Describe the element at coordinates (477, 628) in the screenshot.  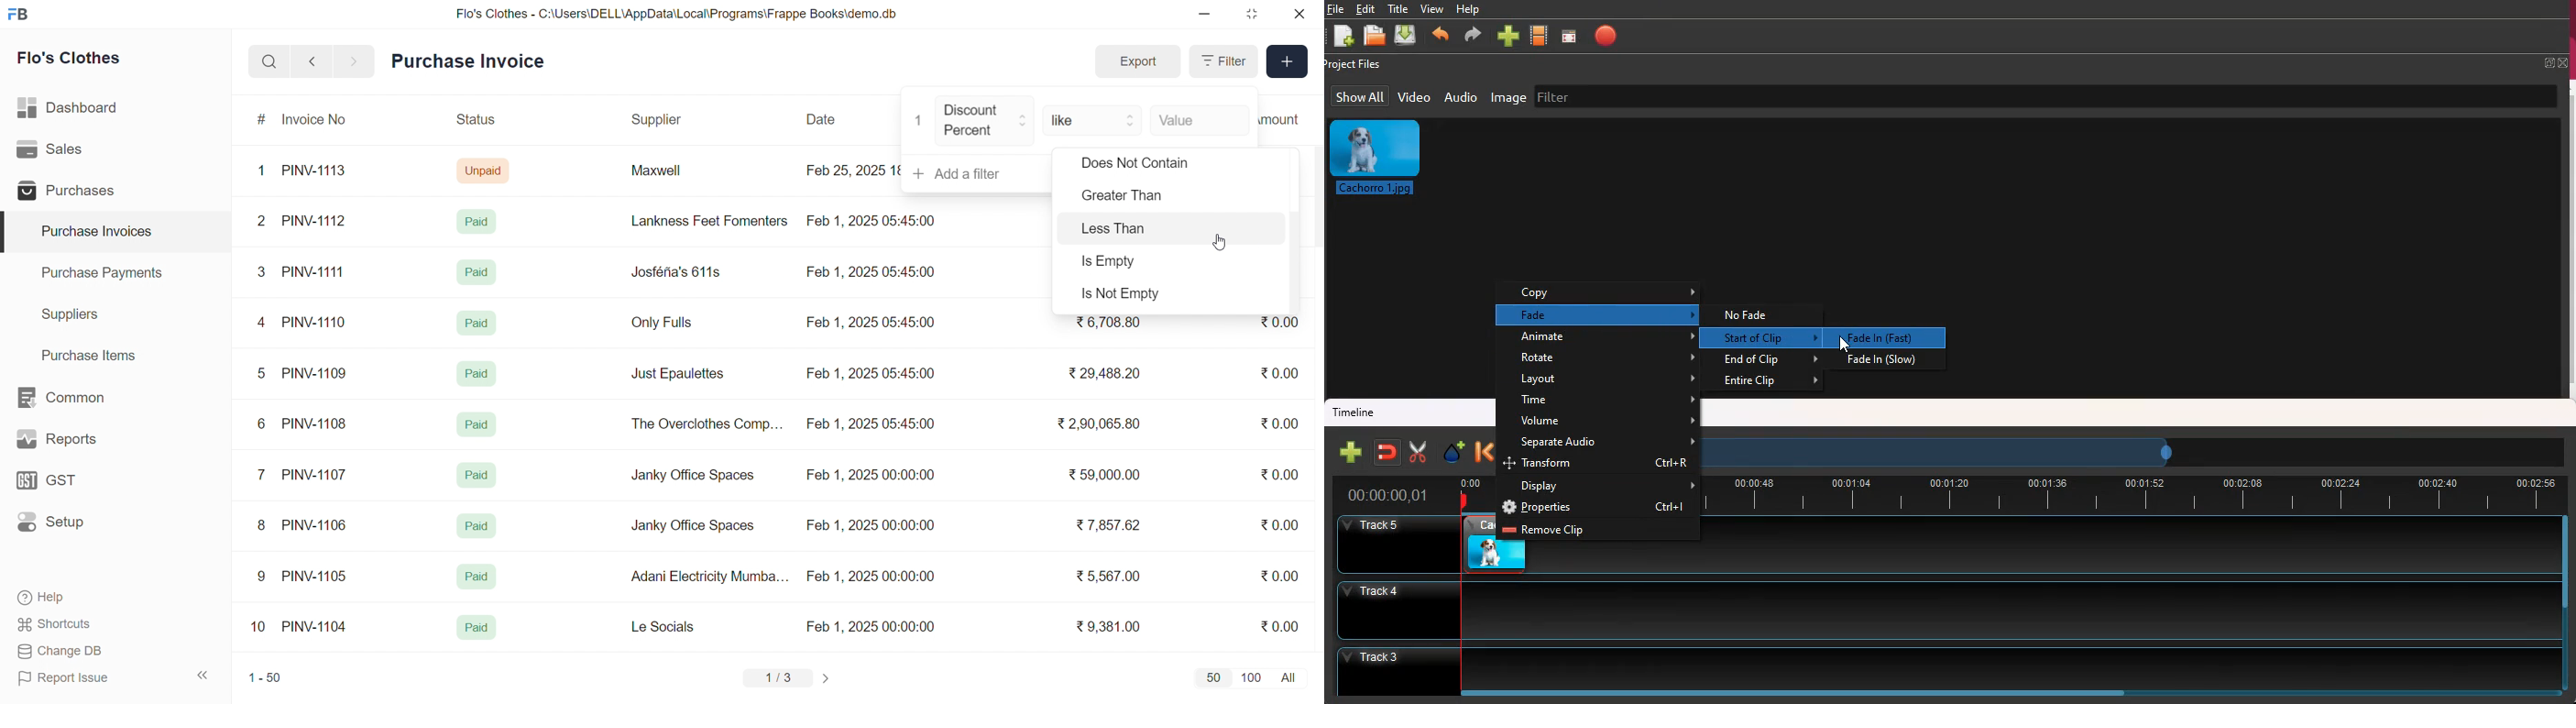
I see `Paid` at that location.